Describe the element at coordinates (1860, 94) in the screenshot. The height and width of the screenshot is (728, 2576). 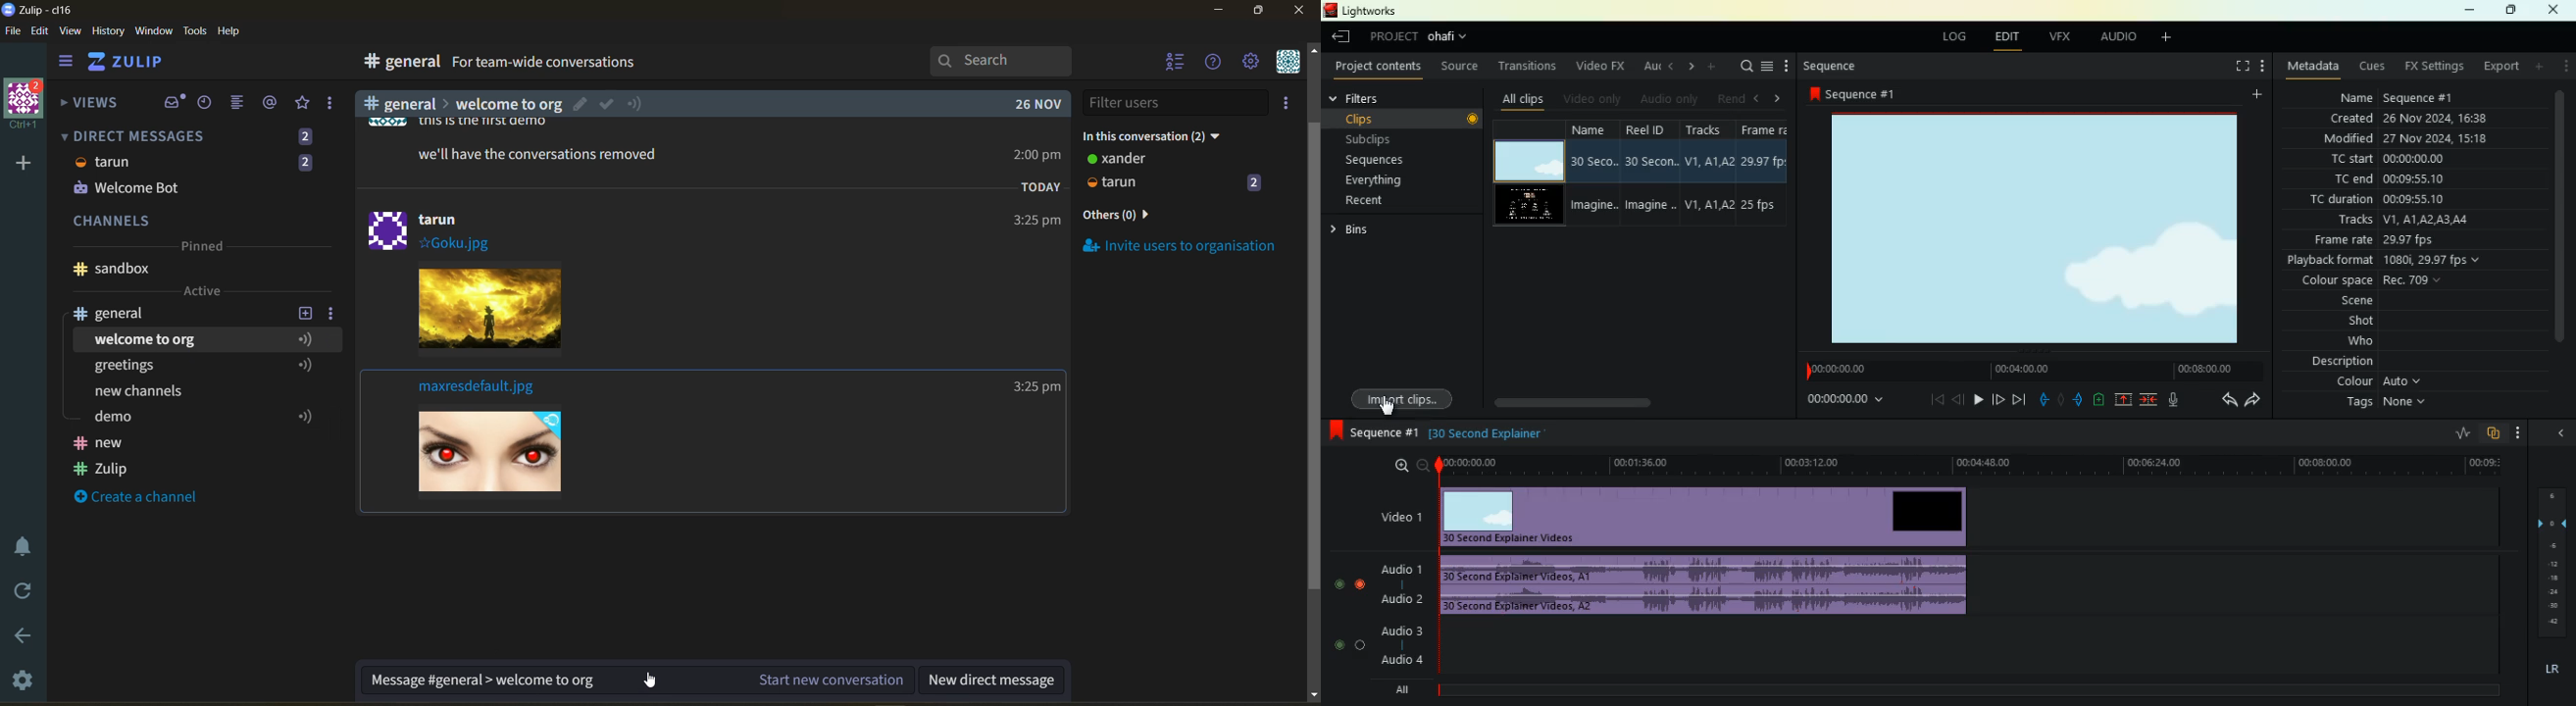
I see `sequence` at that location.